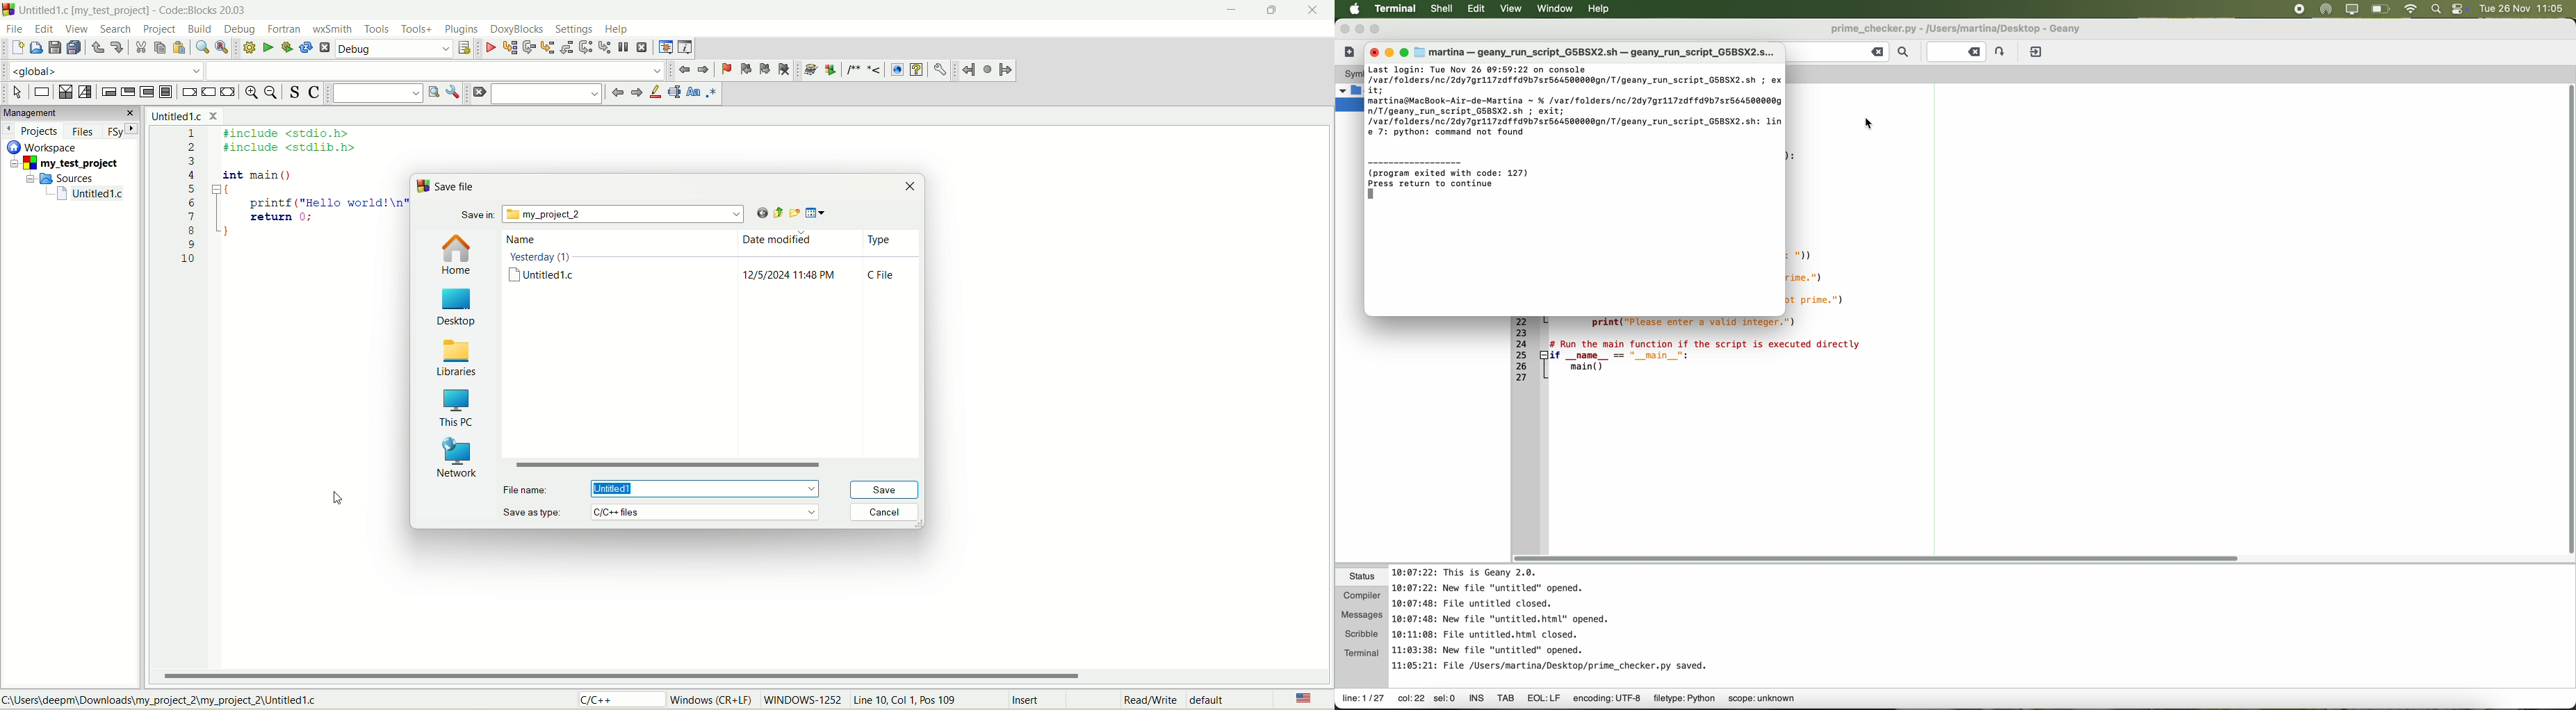 This screenshot has height=728, width=2576. What do you see at coordinates (791, 261) in the screenshot?
I see `date modified` at bounding box center [791, 261].